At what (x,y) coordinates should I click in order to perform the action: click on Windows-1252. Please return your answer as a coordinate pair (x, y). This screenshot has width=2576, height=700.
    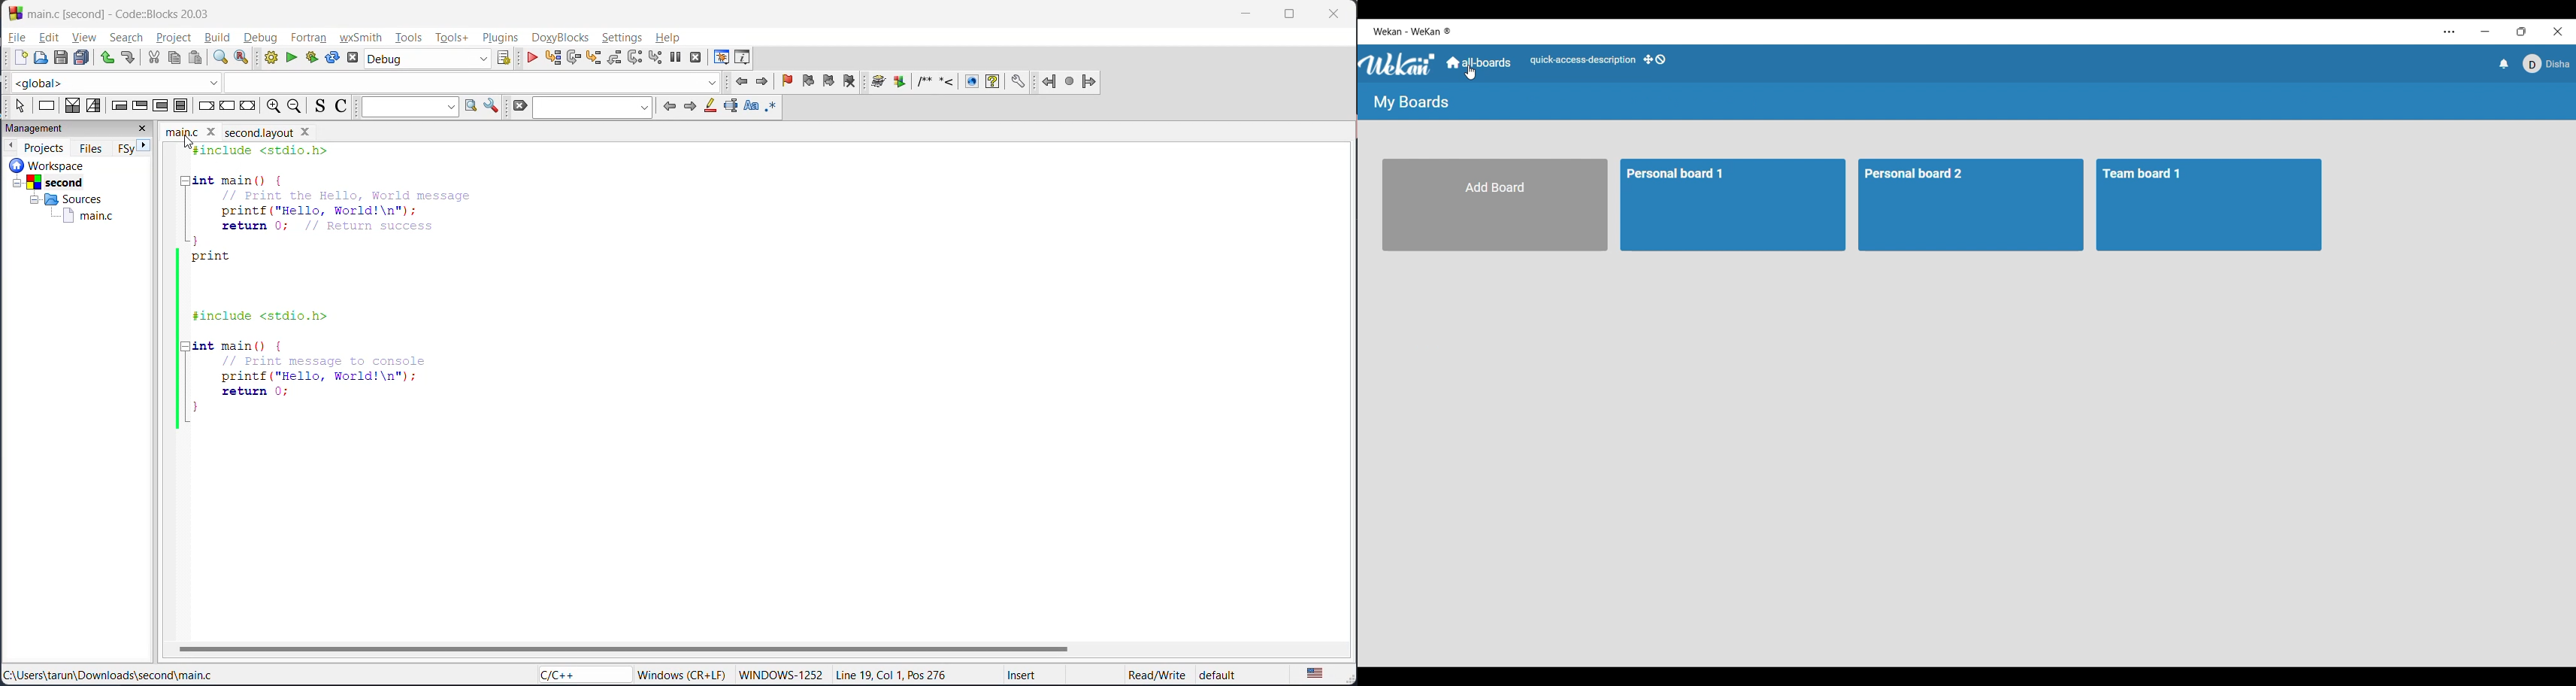
    Looking at the image, I should click on (782, 673).